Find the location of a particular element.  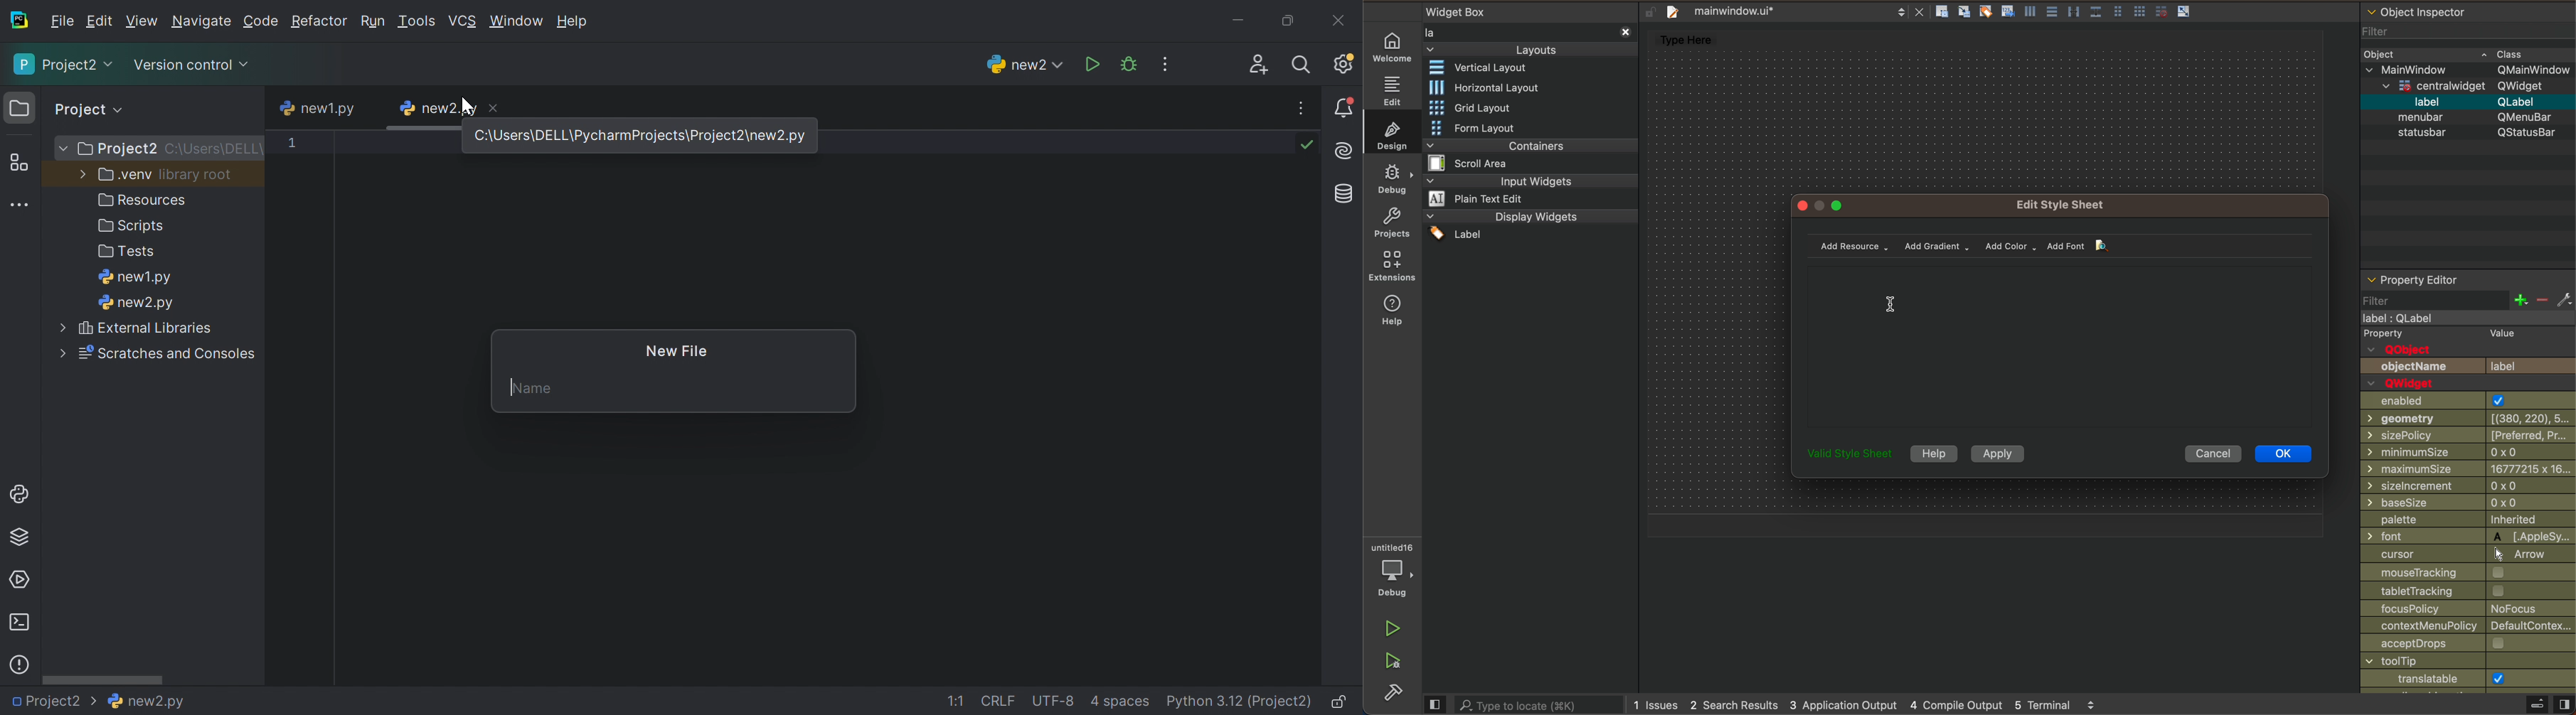

q object is located at coordinates (2422, 350).